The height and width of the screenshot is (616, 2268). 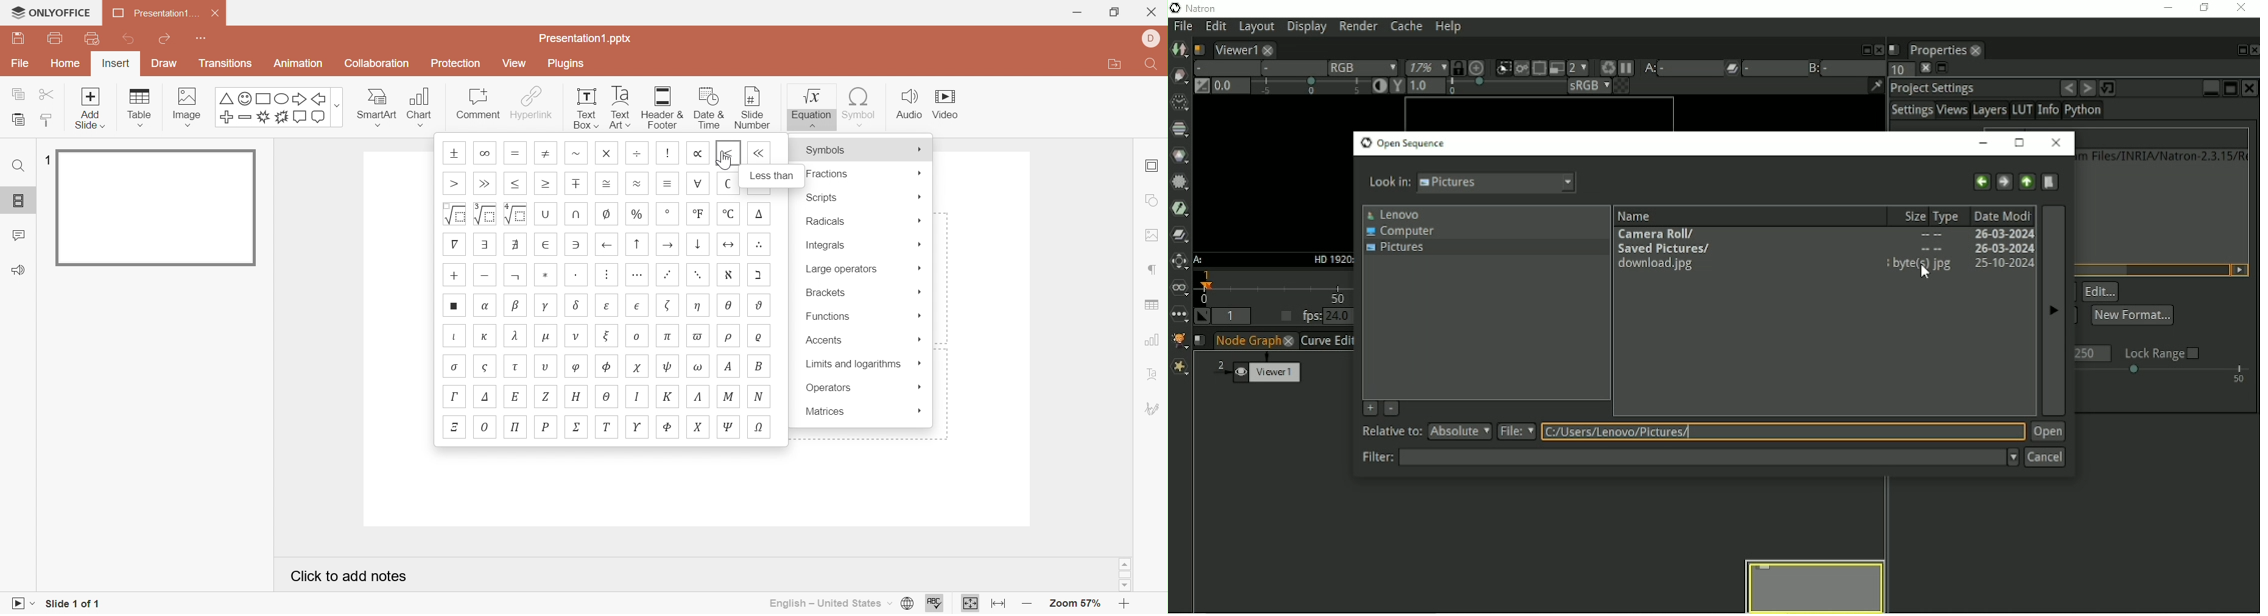 What do you see at coordinates (1073, 602) in the screenshot?
I see `Zoom 57%` at bounding box center [1073, 602].